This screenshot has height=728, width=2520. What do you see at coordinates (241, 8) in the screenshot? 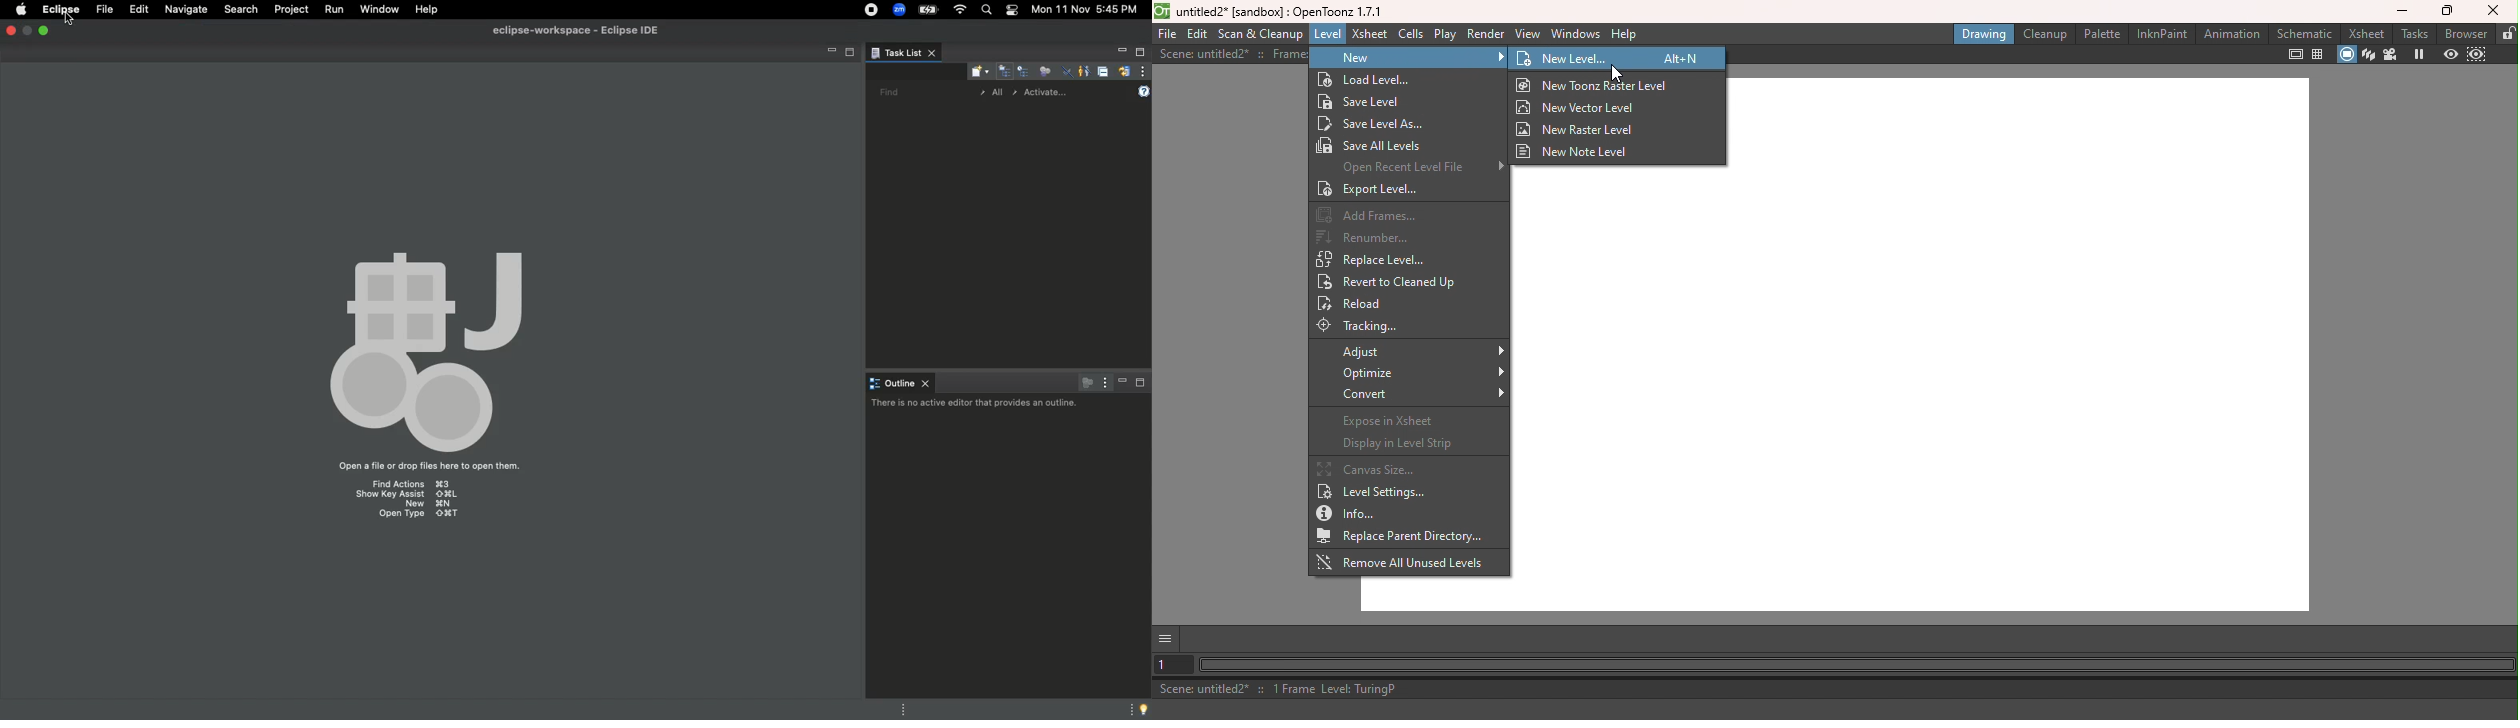
I see `Search` at bounding box center [241, 8].